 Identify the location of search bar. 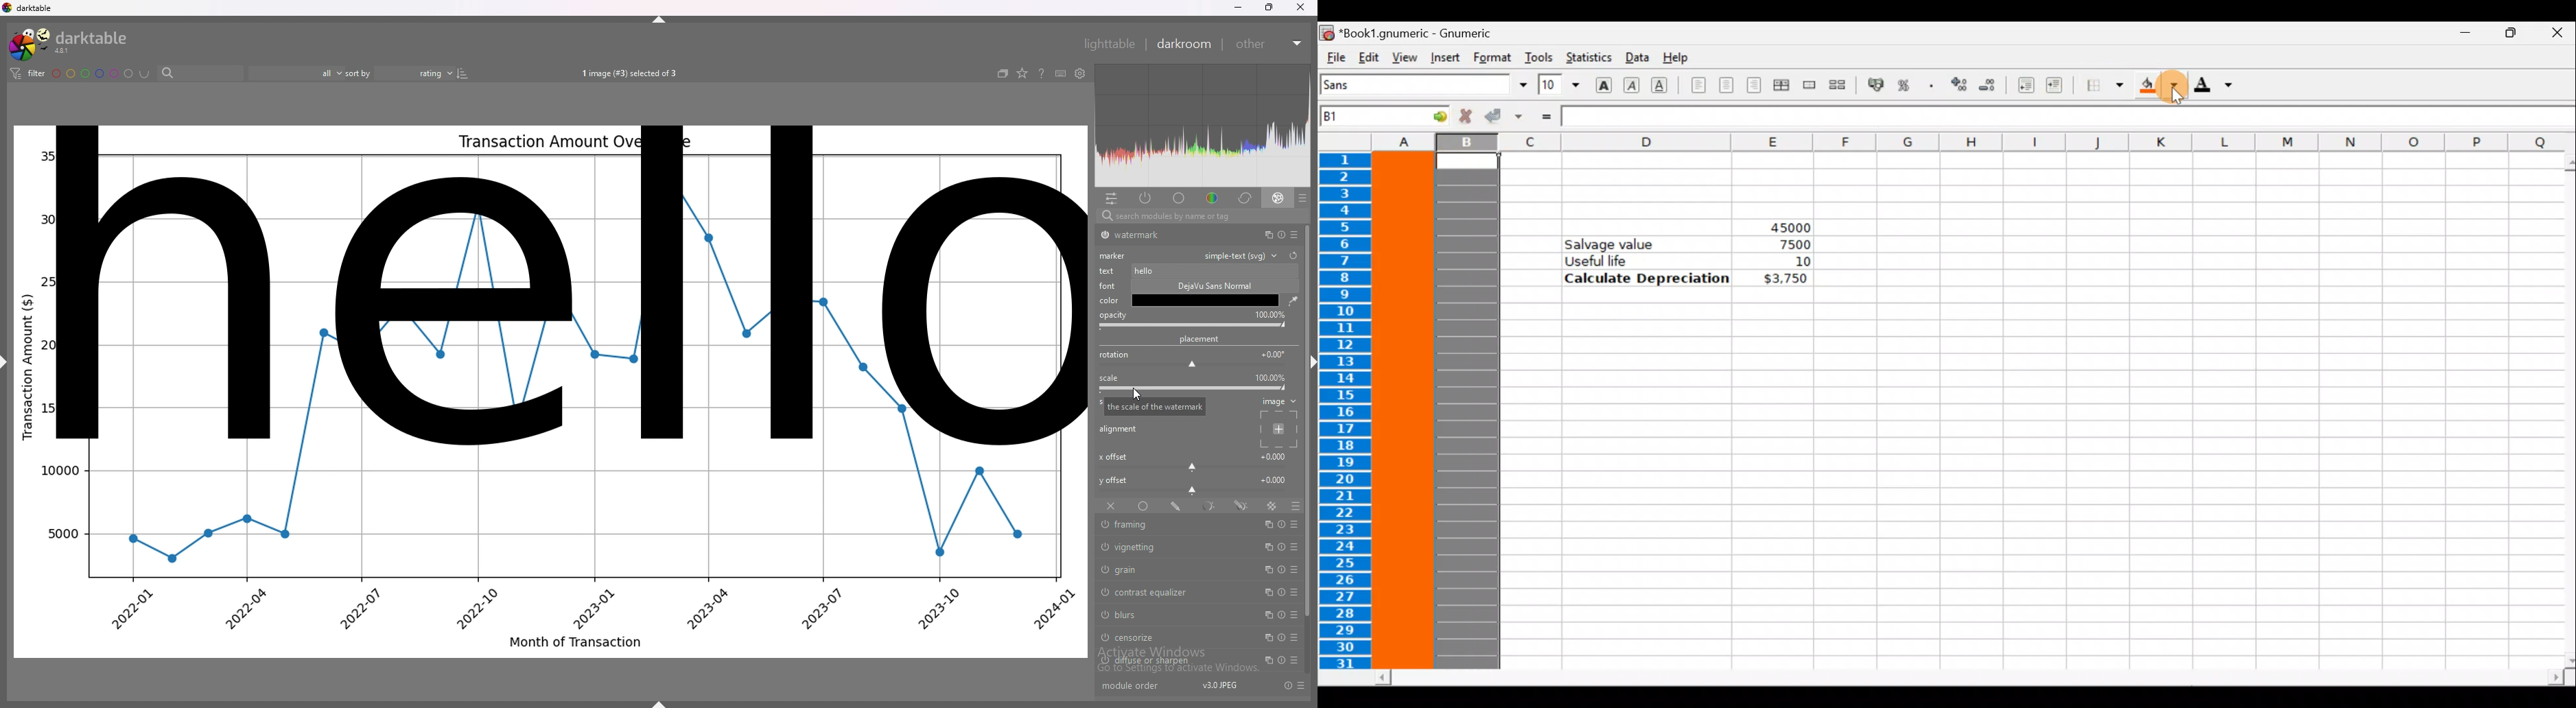
(197, 74).